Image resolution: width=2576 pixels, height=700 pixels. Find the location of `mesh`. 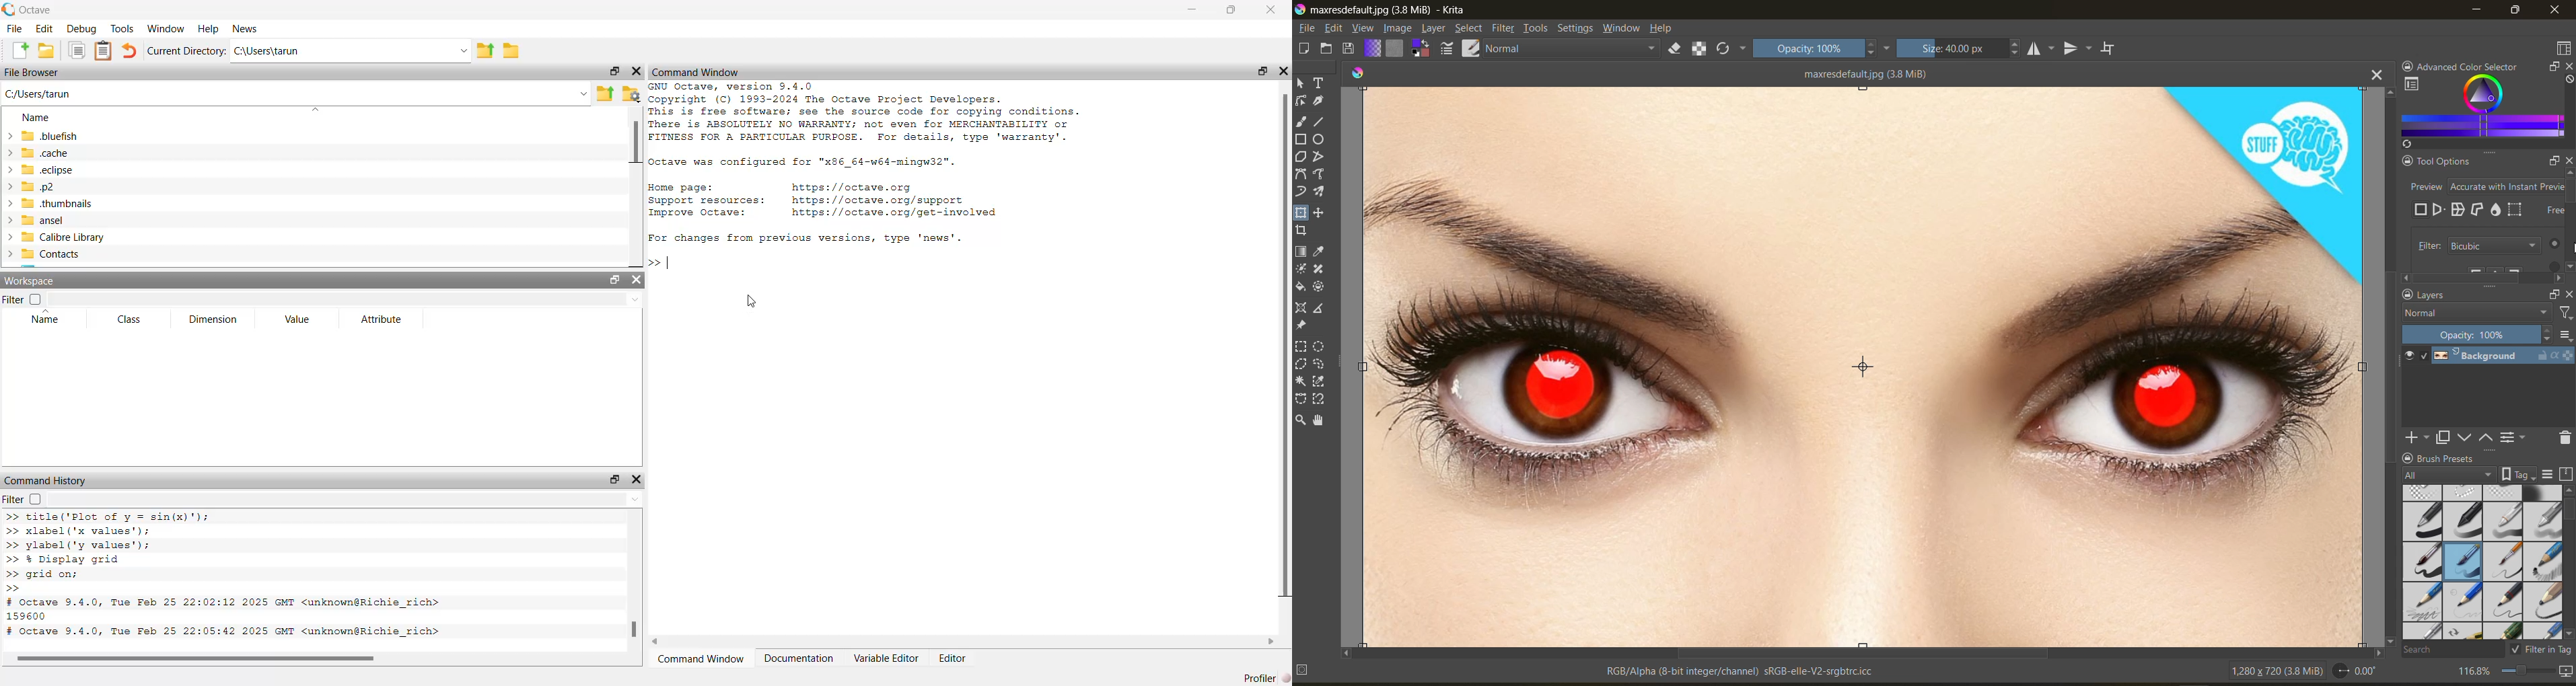

mesh is located at coordinates (2518, 209).